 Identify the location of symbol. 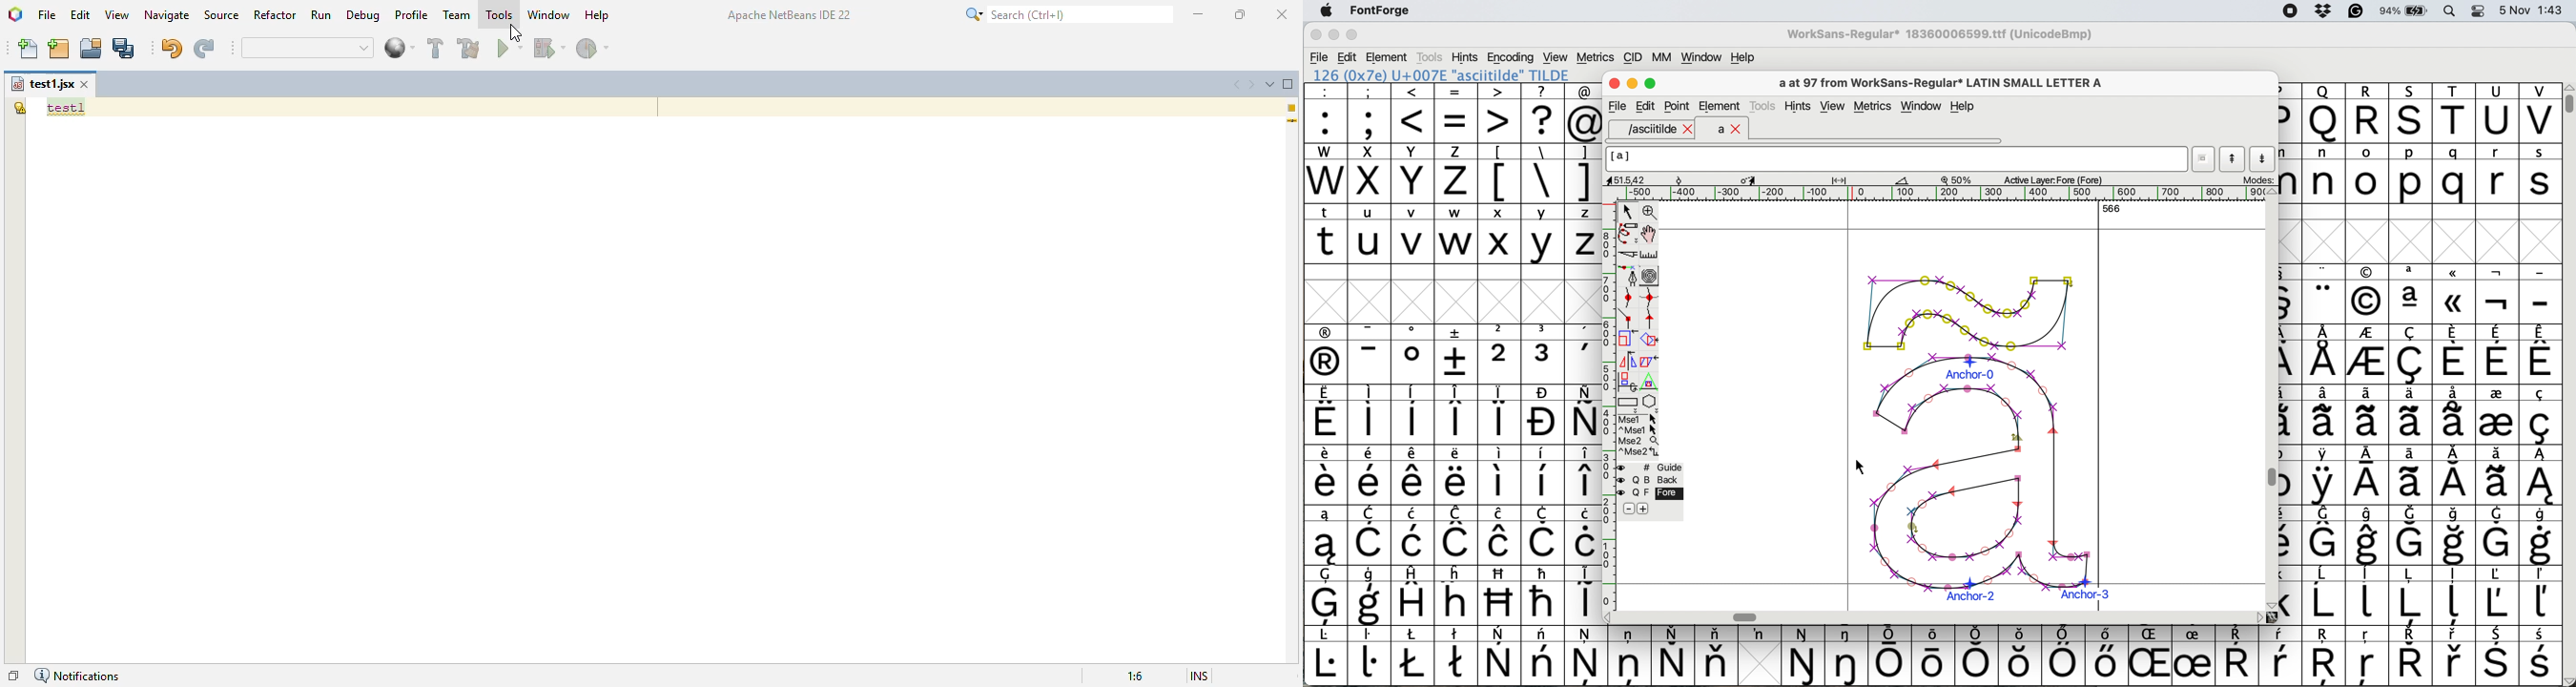
(2194, 656).